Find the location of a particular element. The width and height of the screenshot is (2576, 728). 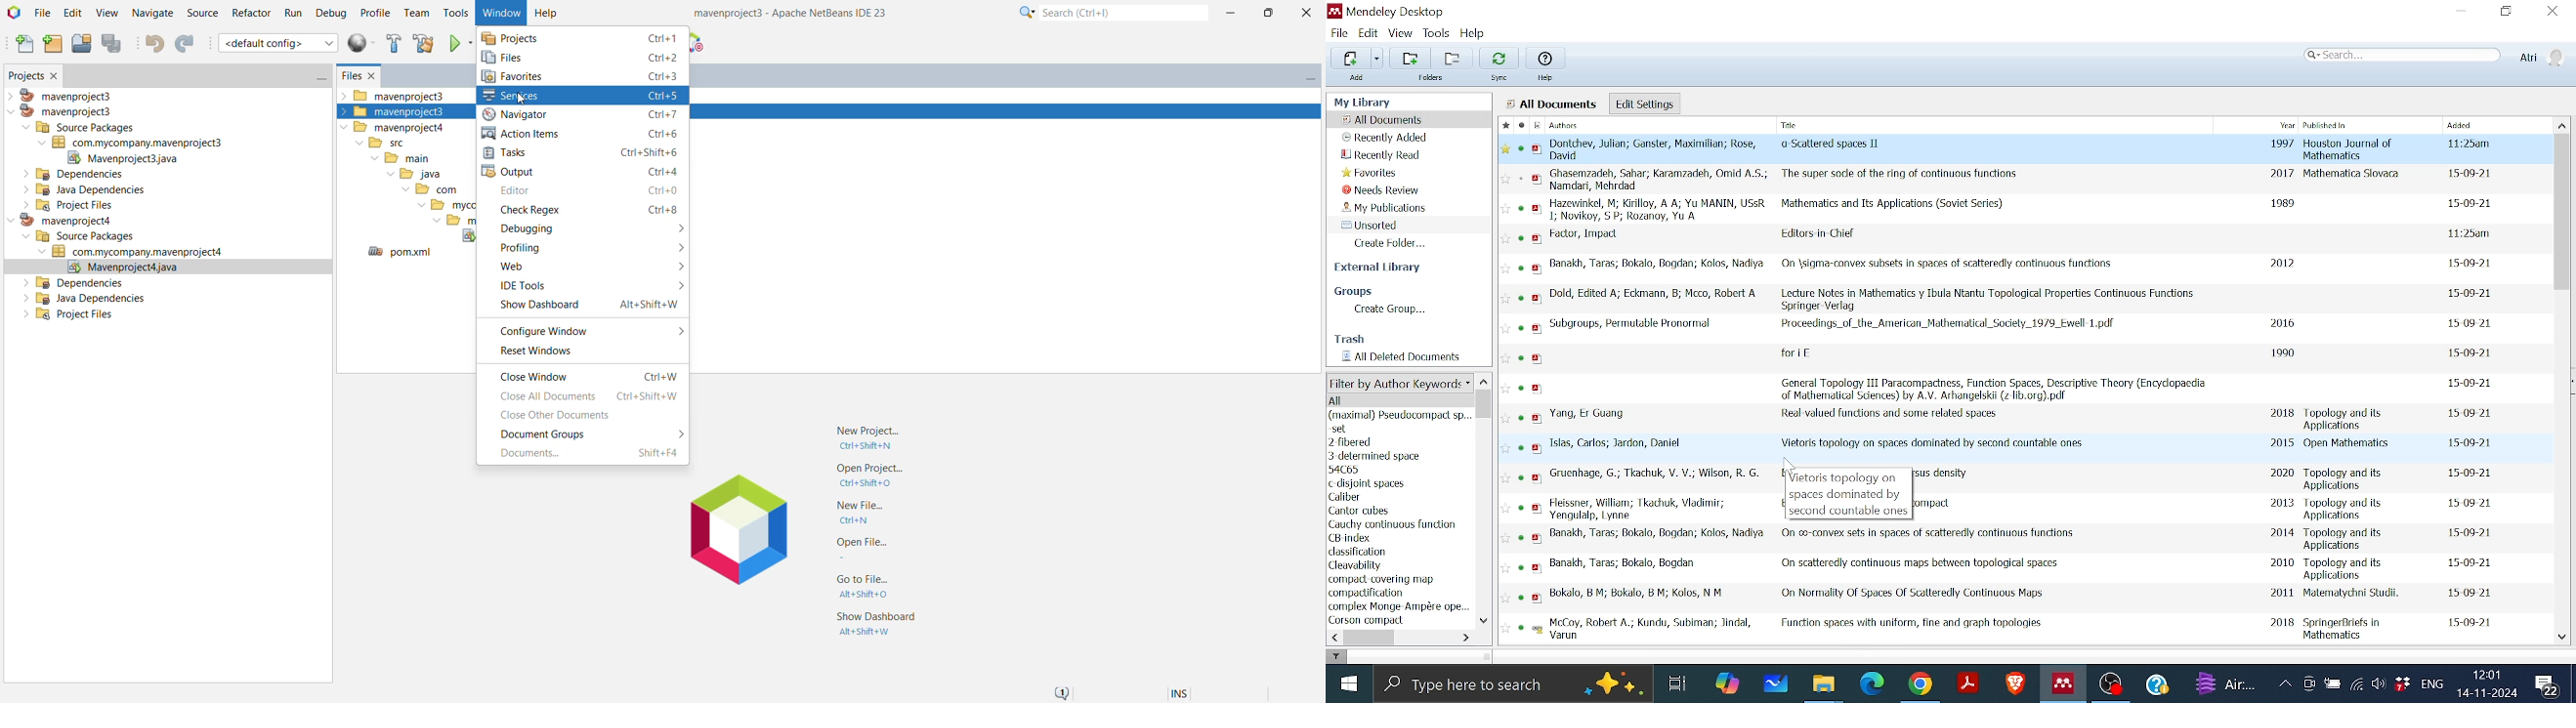

Favourite is located at coordinates (1505, 596).